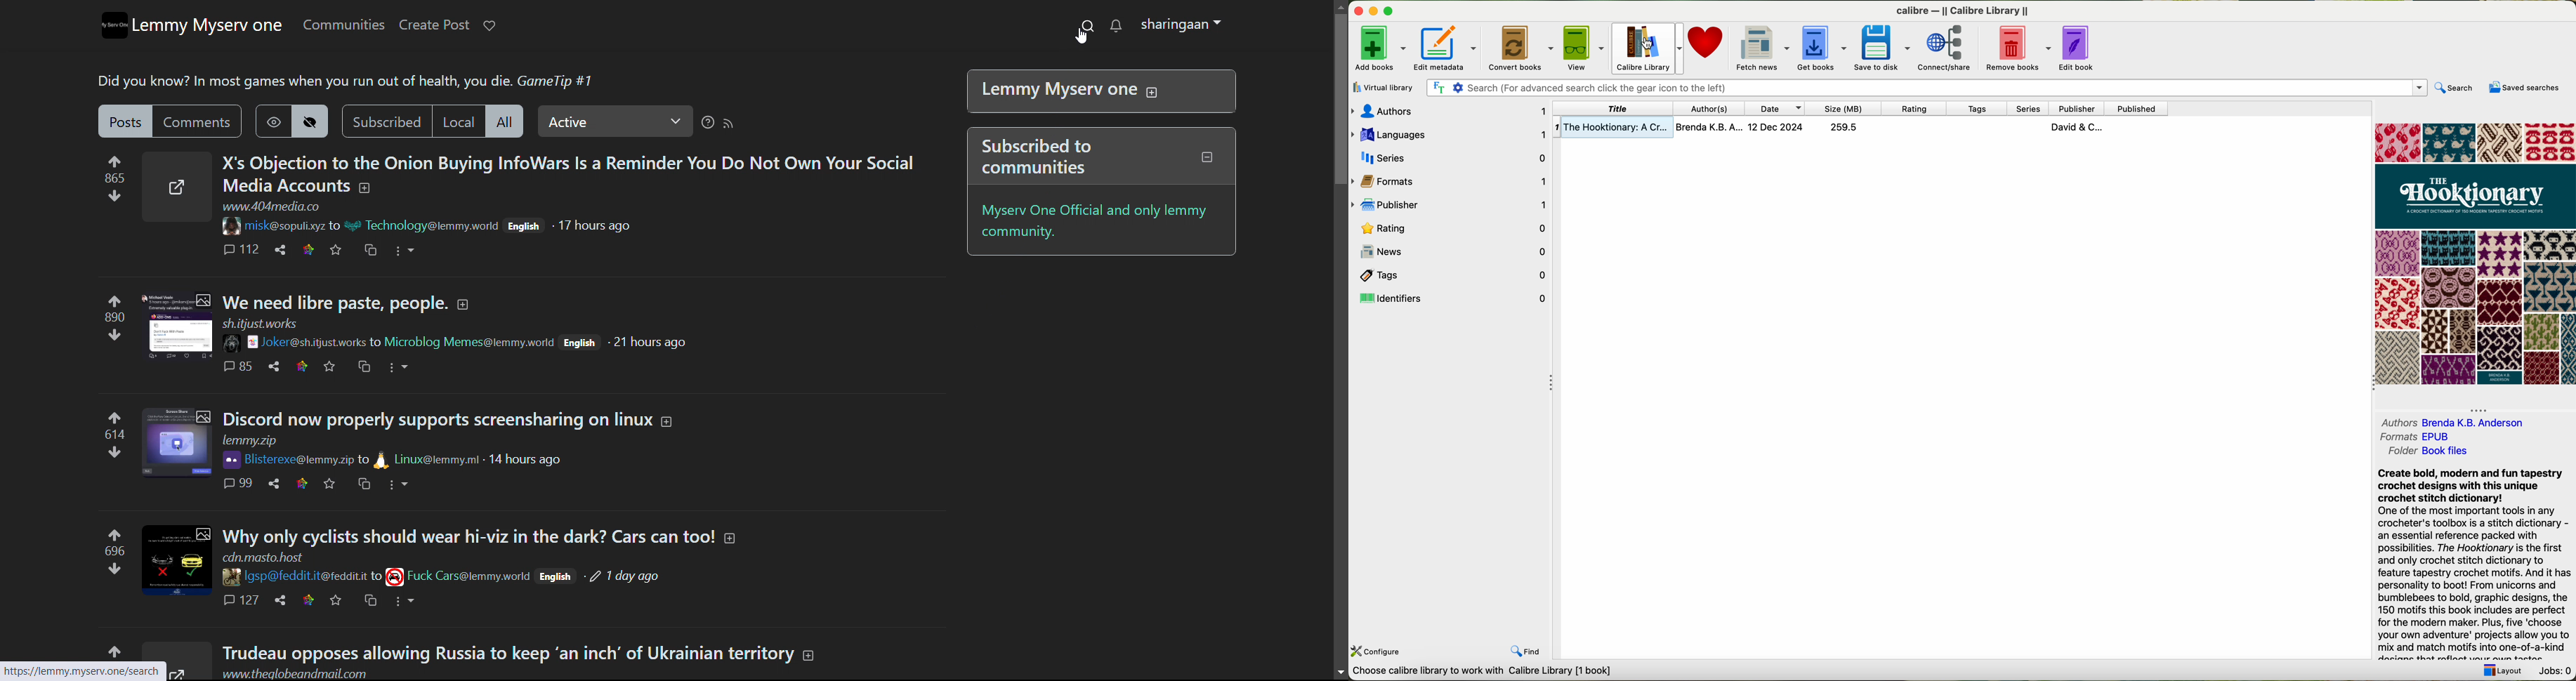  I want to click on Calibre library, so click(1647, 47).